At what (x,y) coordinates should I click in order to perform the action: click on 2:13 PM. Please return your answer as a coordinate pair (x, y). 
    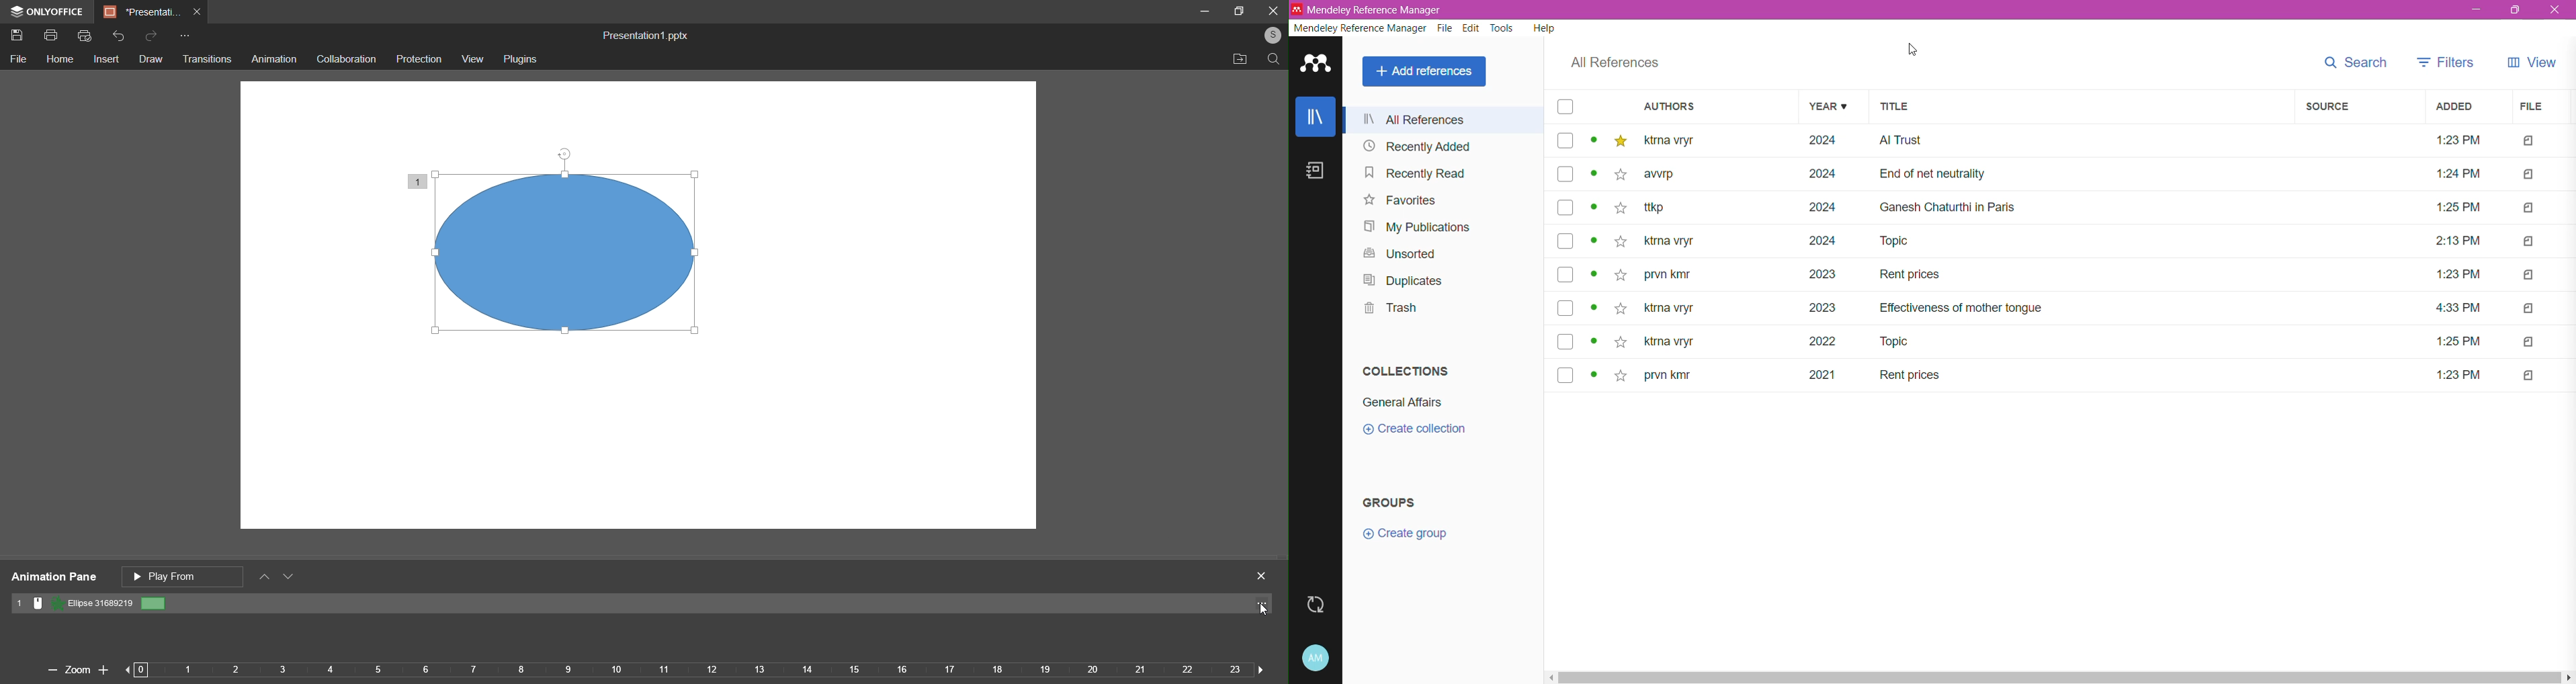
    Looking at the image, I should click on (2461, 240).